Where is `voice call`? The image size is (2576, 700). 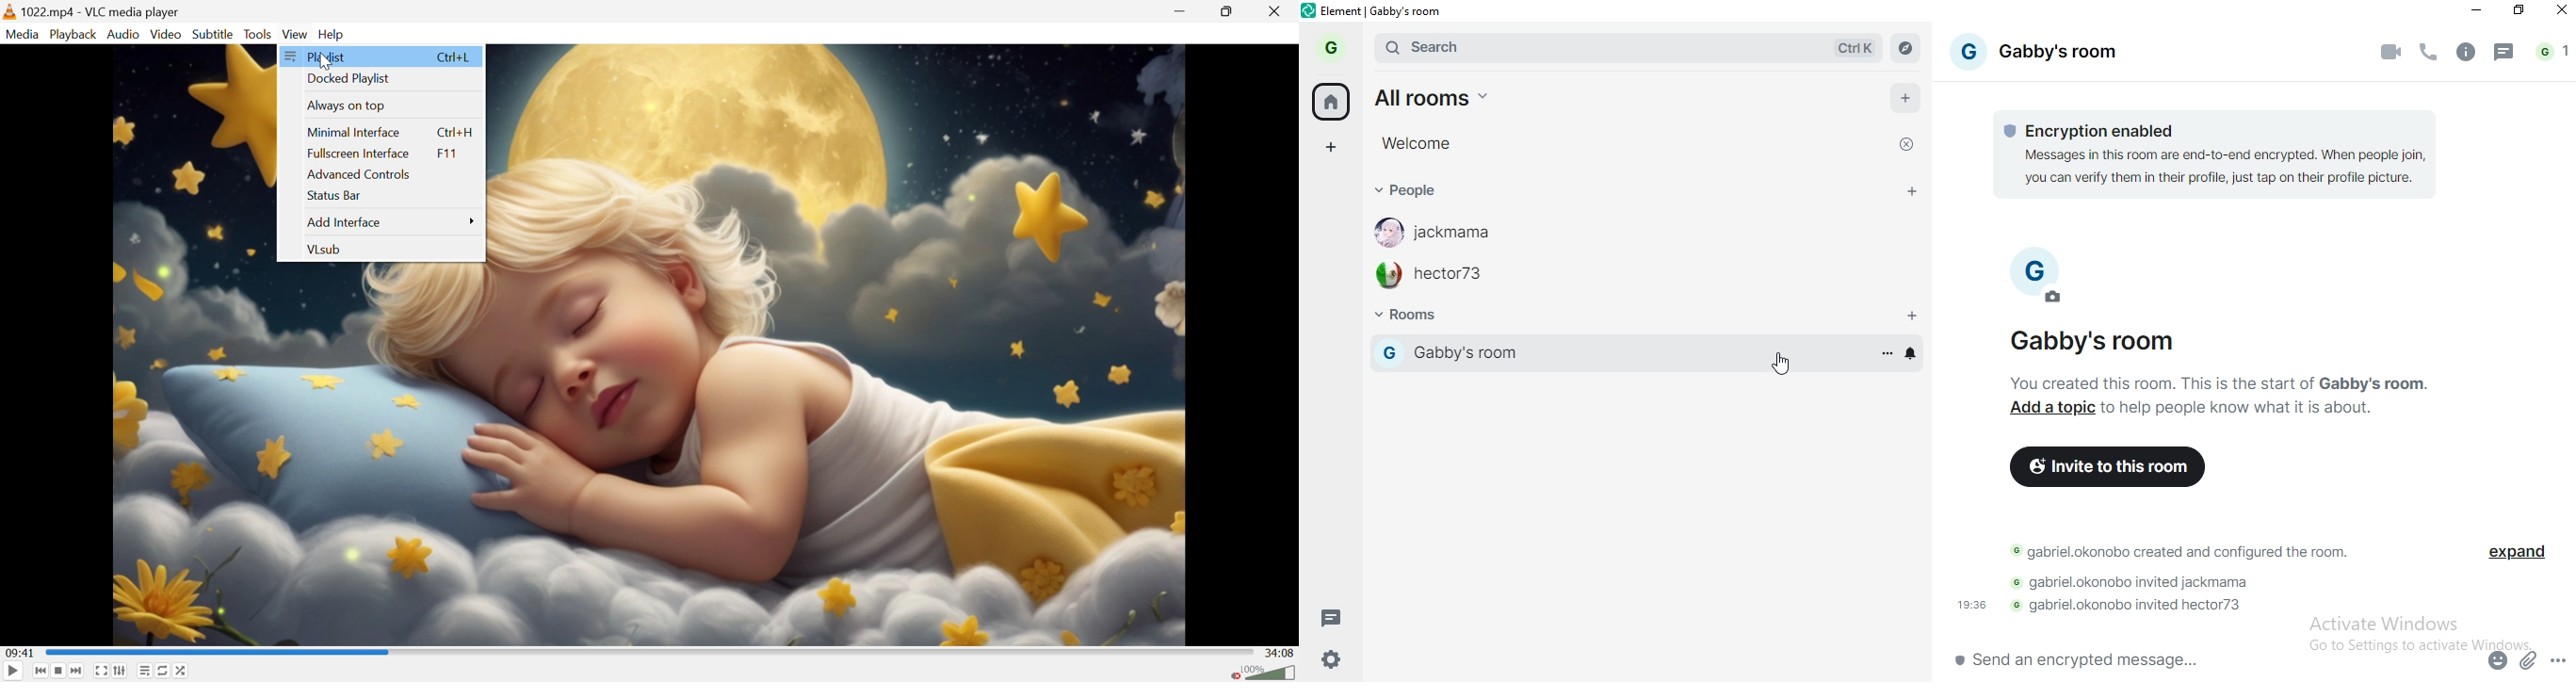
voice call is located at coordinates (2427, 49).